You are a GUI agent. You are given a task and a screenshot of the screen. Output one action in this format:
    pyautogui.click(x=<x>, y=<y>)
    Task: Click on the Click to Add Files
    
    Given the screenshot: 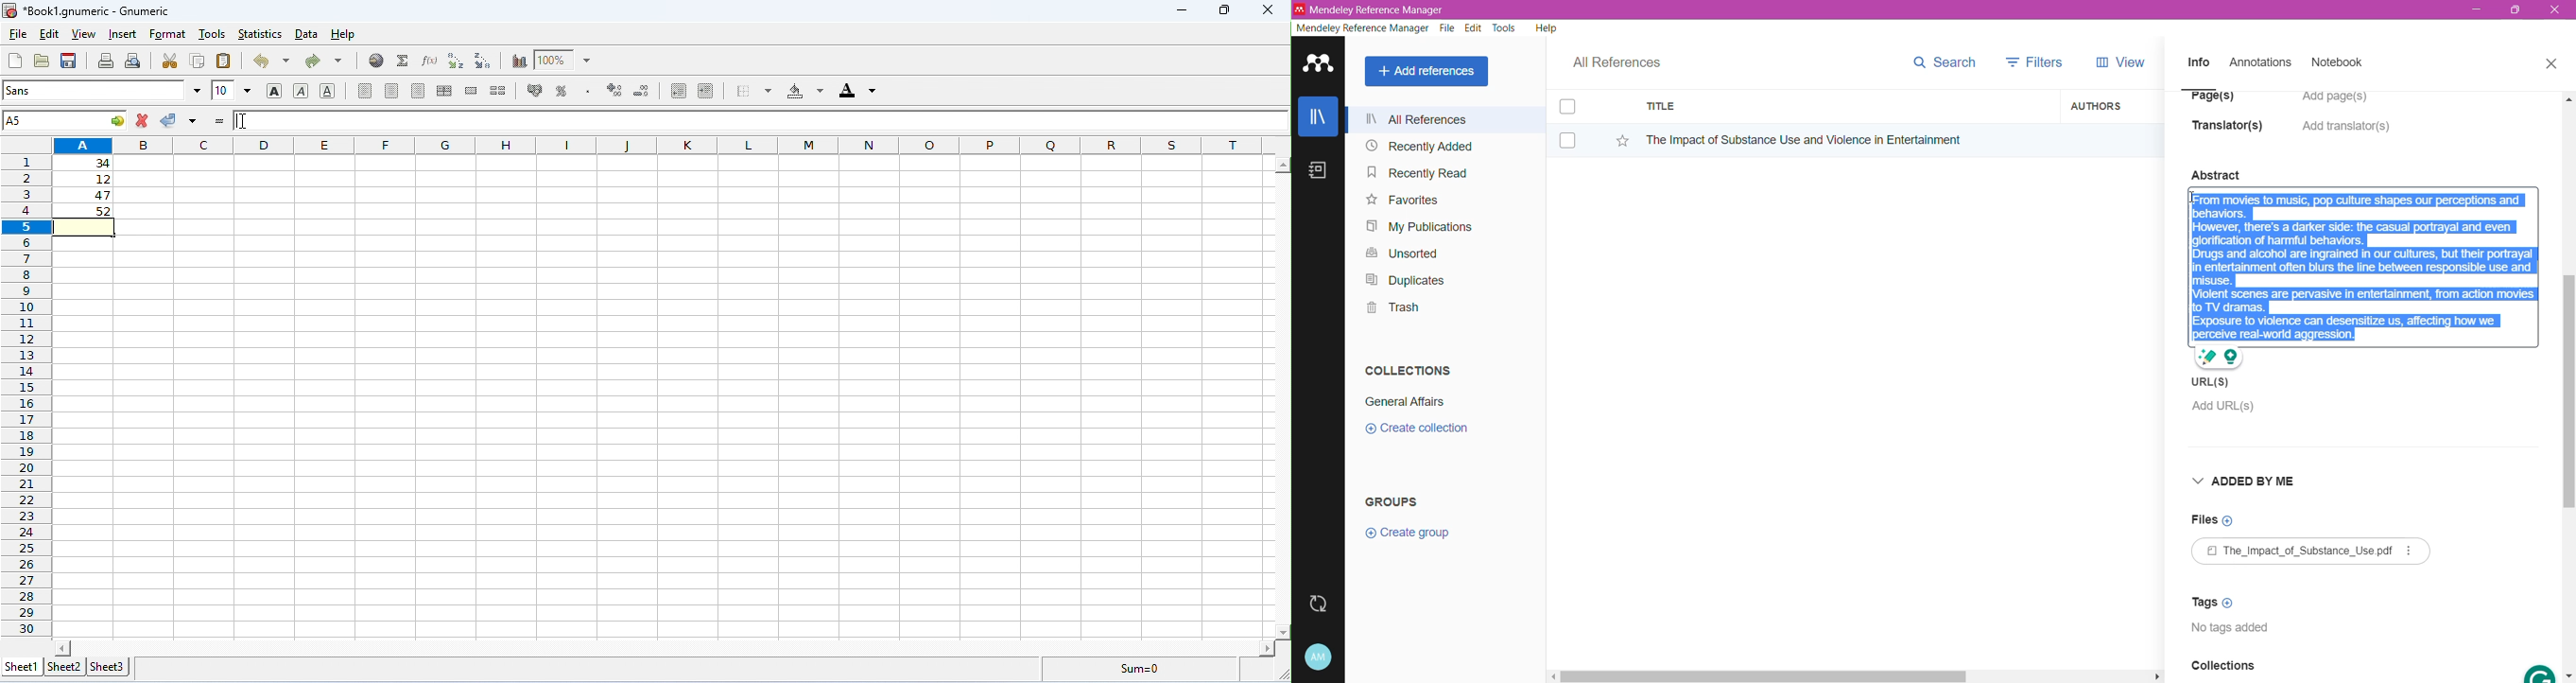 What is the action you would take?
    pyautogui.click(x=2211, y=521)
    